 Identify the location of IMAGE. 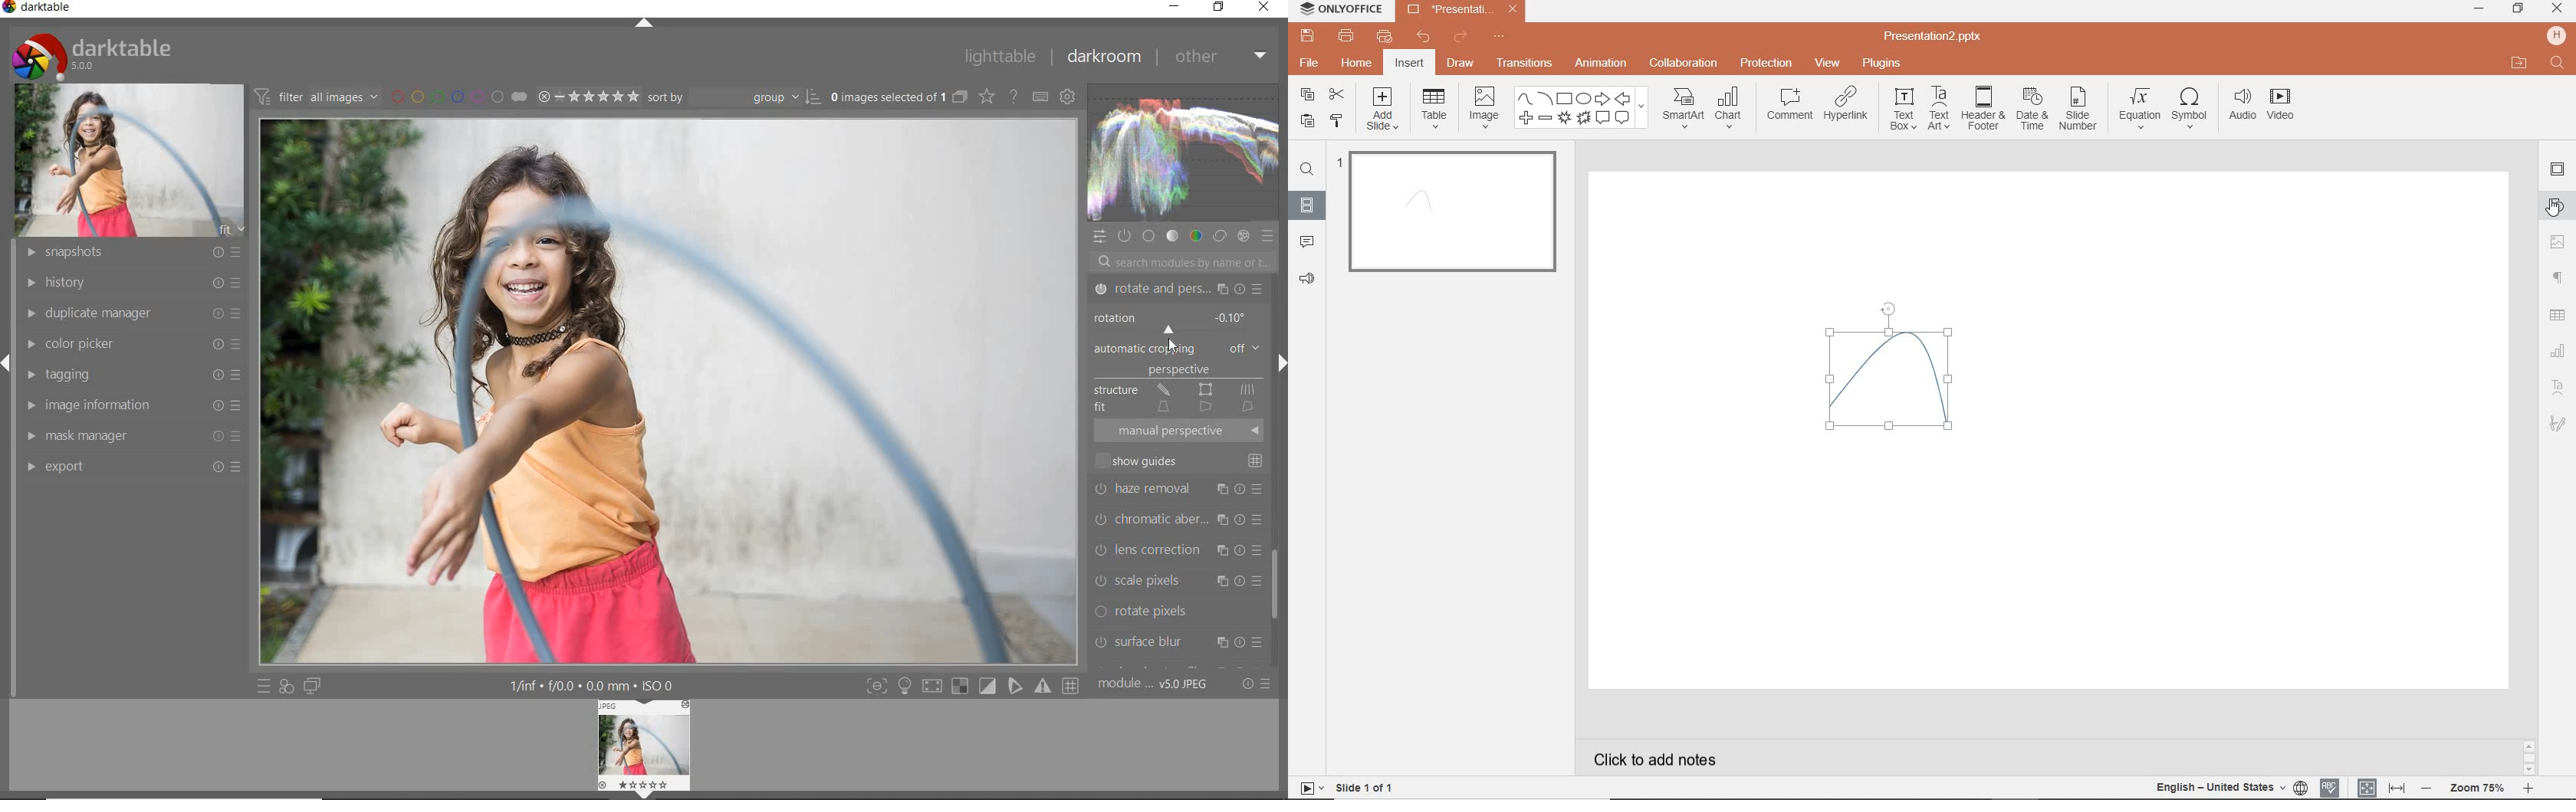
(1484, 106).